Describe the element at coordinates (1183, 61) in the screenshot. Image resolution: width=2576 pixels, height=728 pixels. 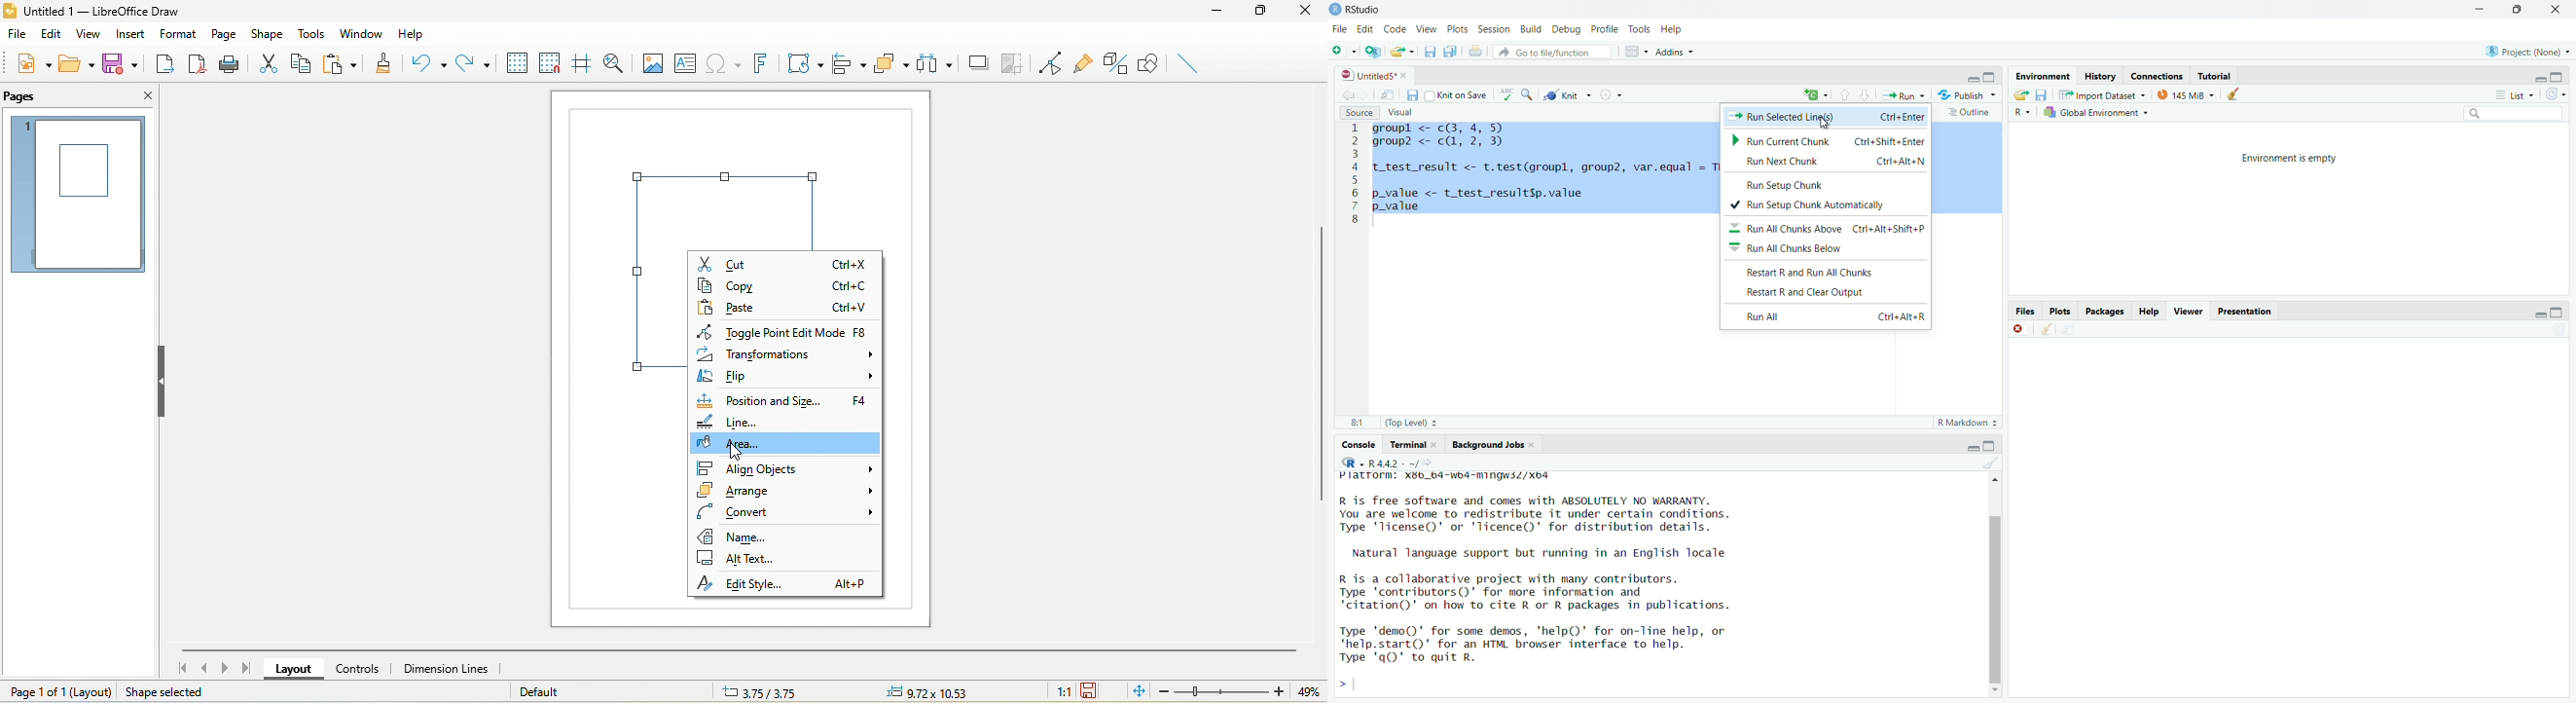
I see `insert line` at that location.